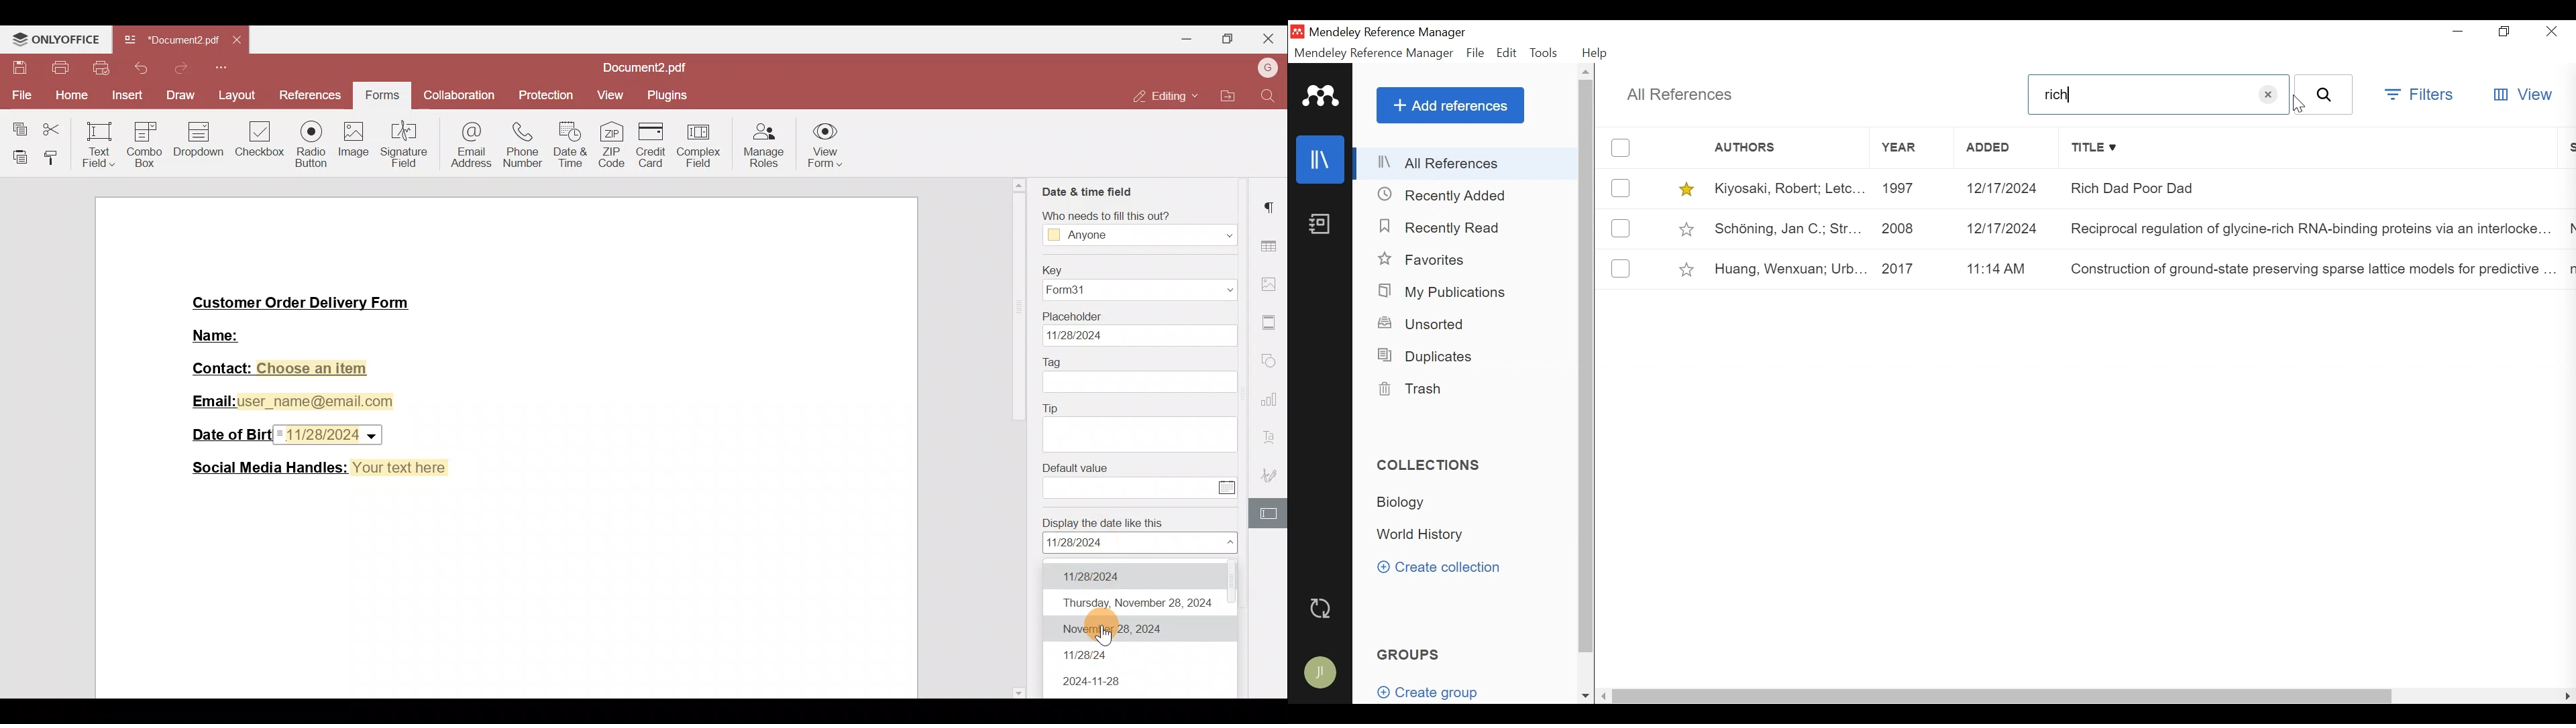  What do you see at coordinates (700, 146) in the screenshot?
I see `Complex field` at bounding box center [700, 146].